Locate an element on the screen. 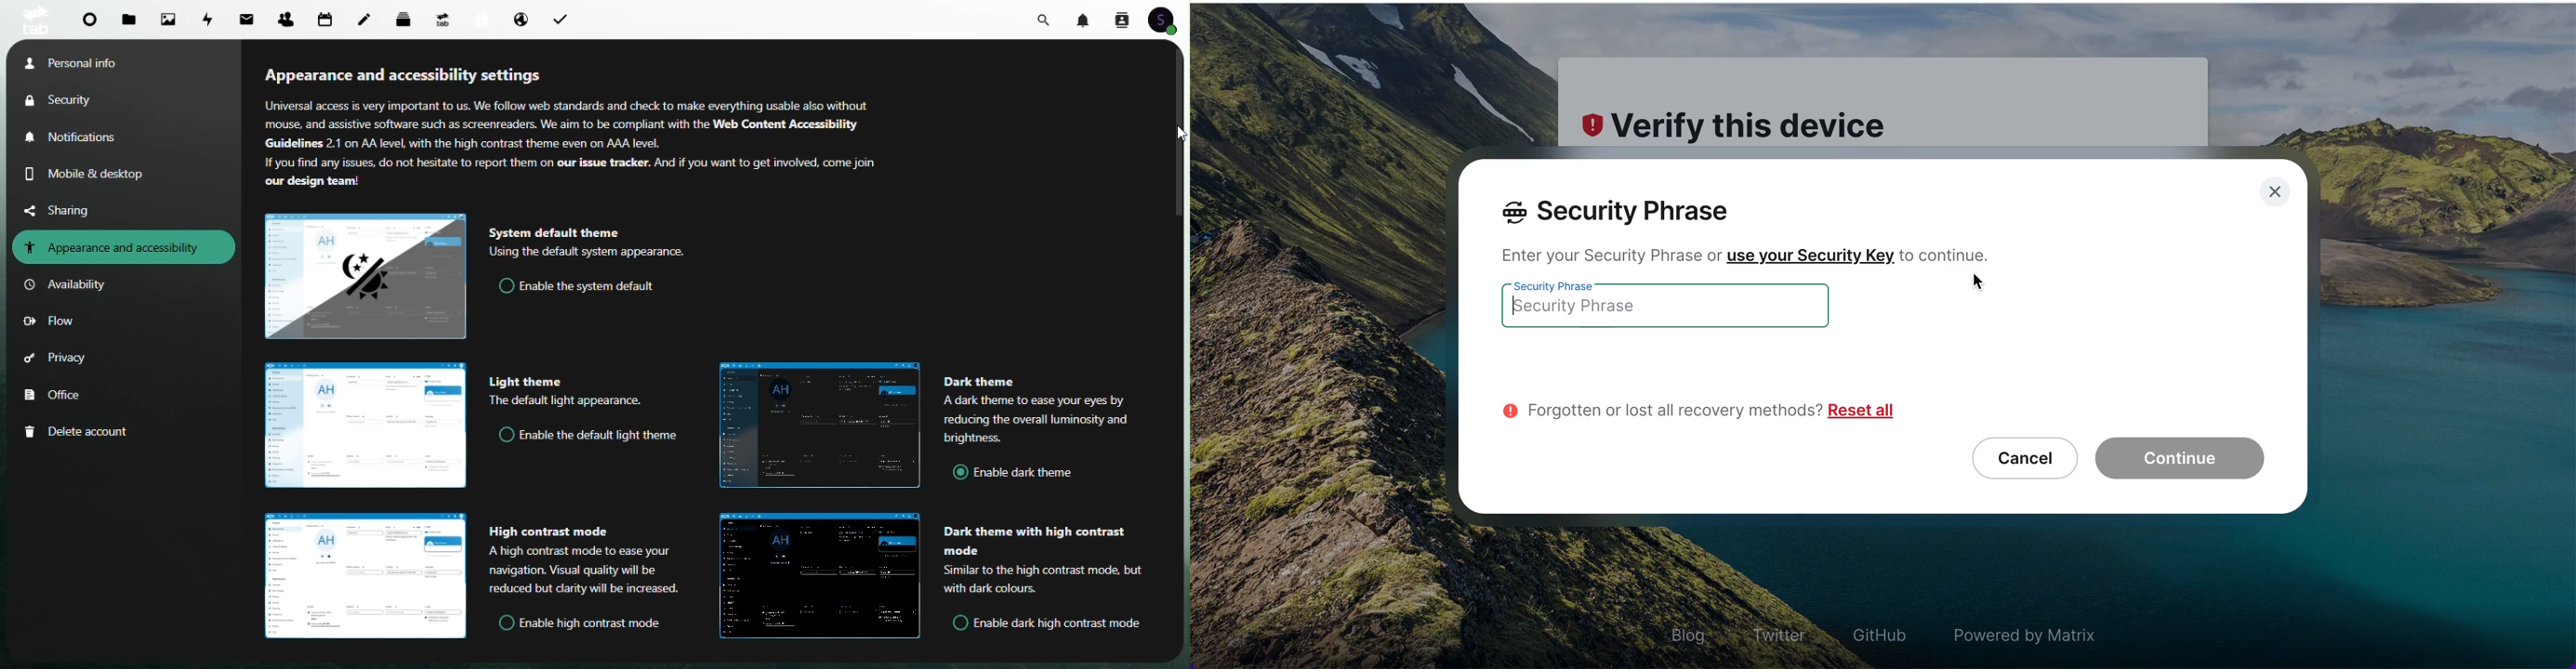 The height and width of the screenshot is (672, 2576). Mobile and desktop is located at coordinates (99, 174).